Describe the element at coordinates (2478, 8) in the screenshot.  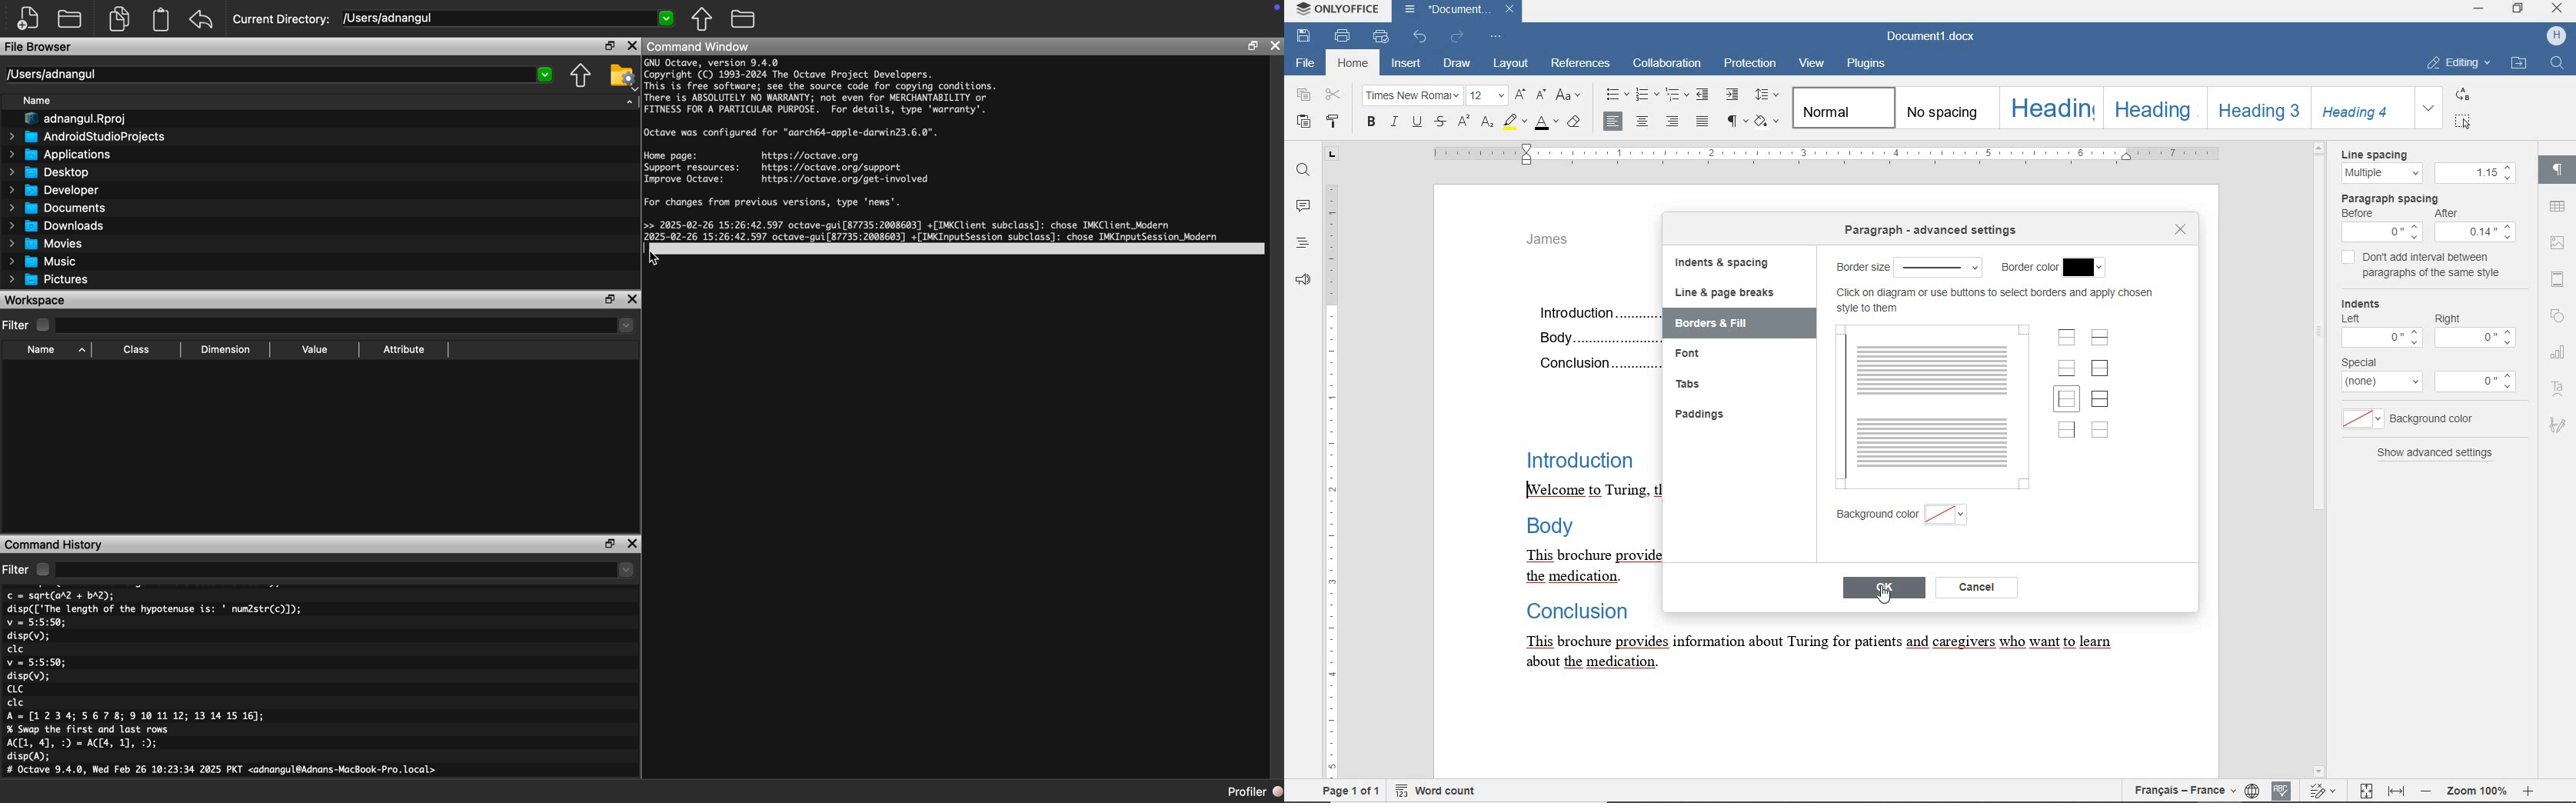
I see `minimize` at that location.